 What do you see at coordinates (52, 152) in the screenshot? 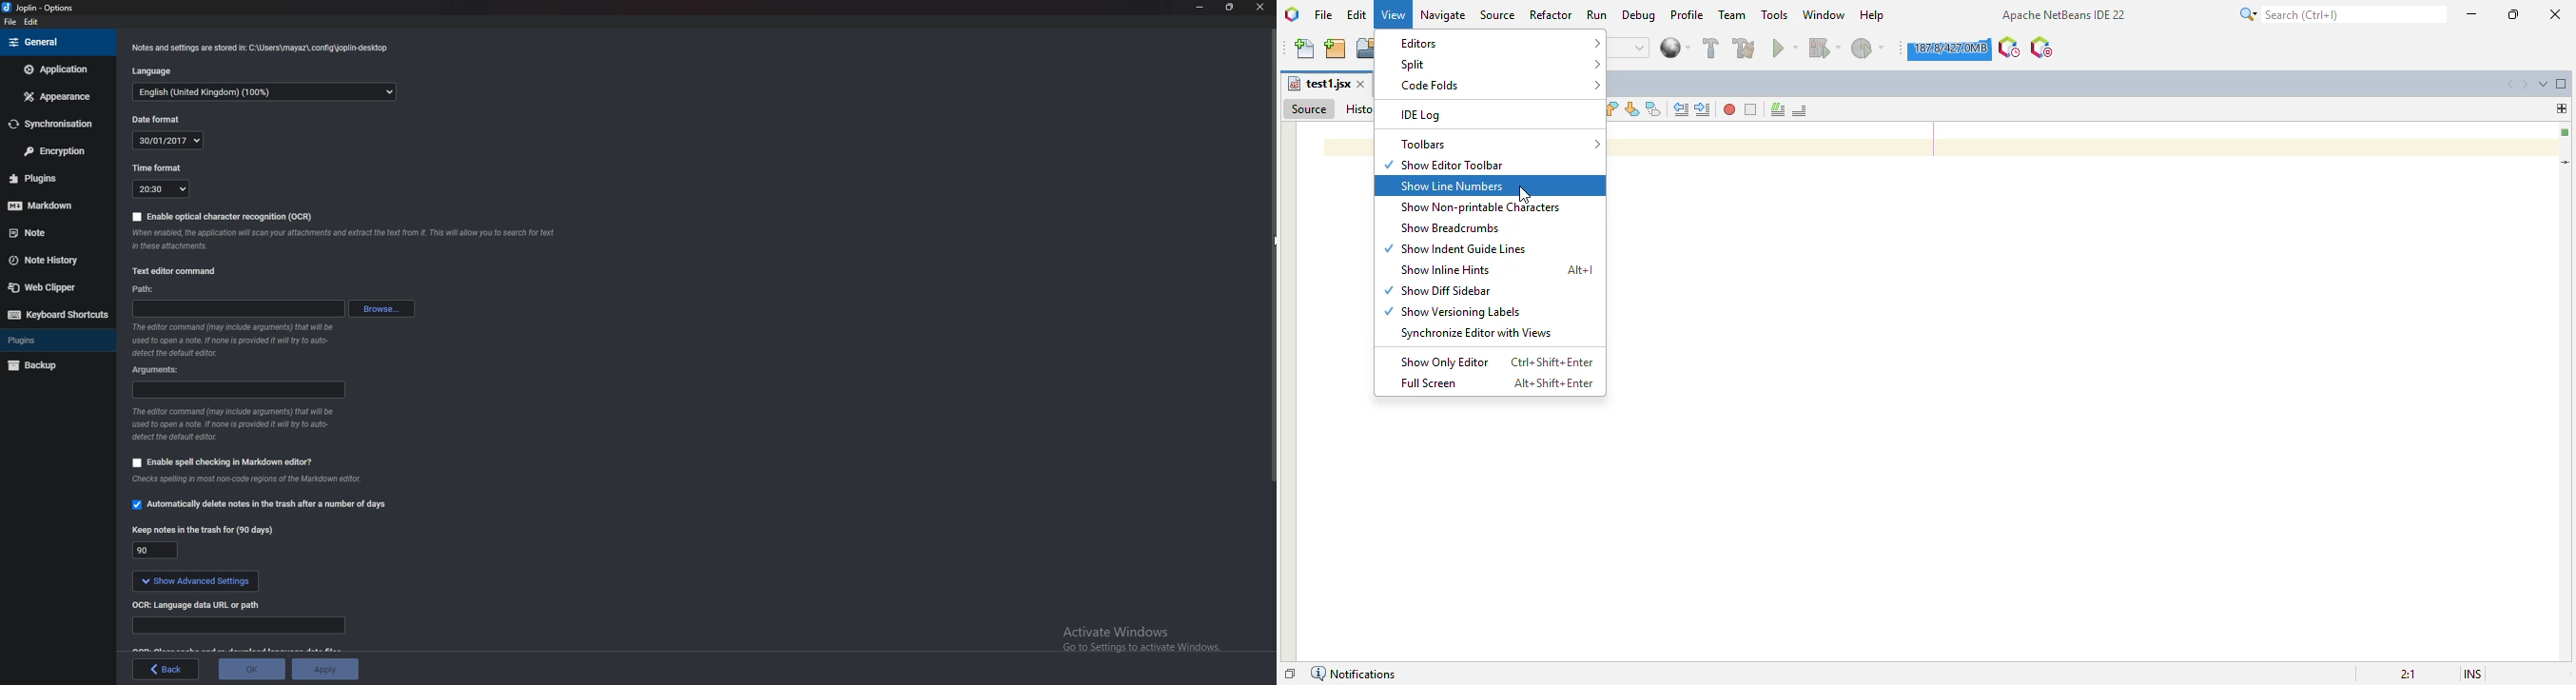
I see `Encryption` at bounding box center [52, 152].